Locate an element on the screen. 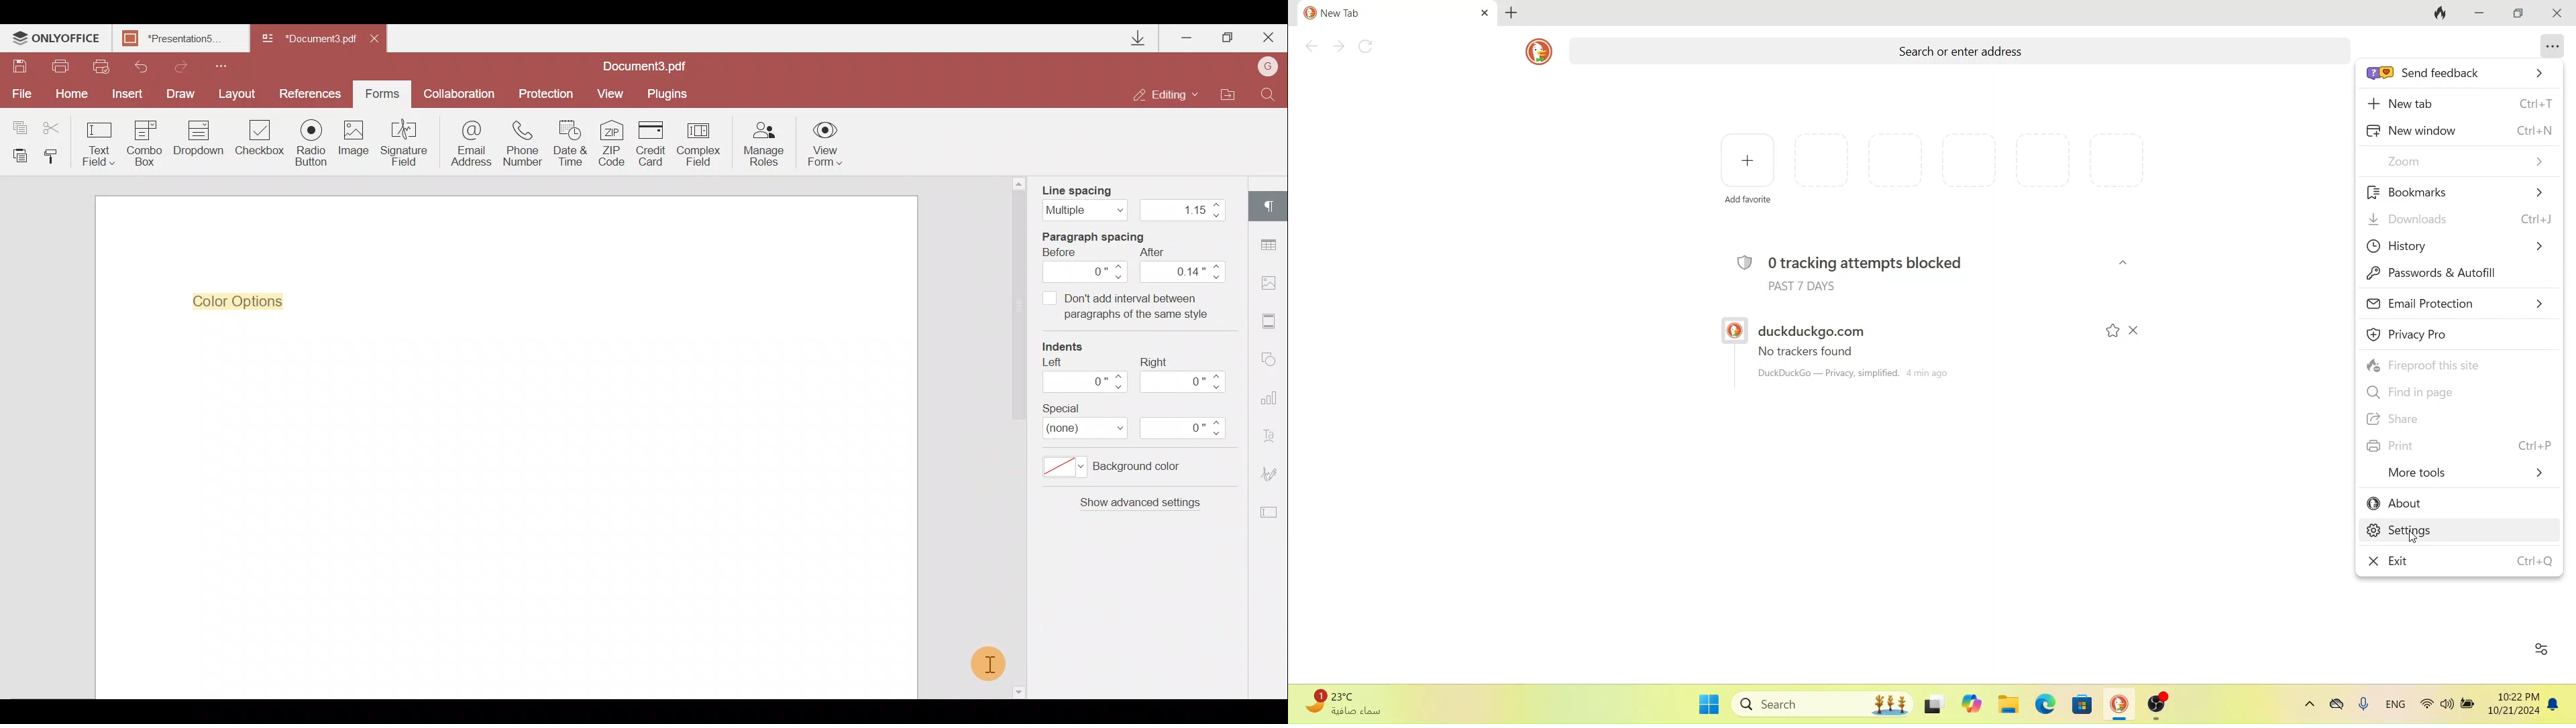  Preferences is located at coordinates (311, 94).